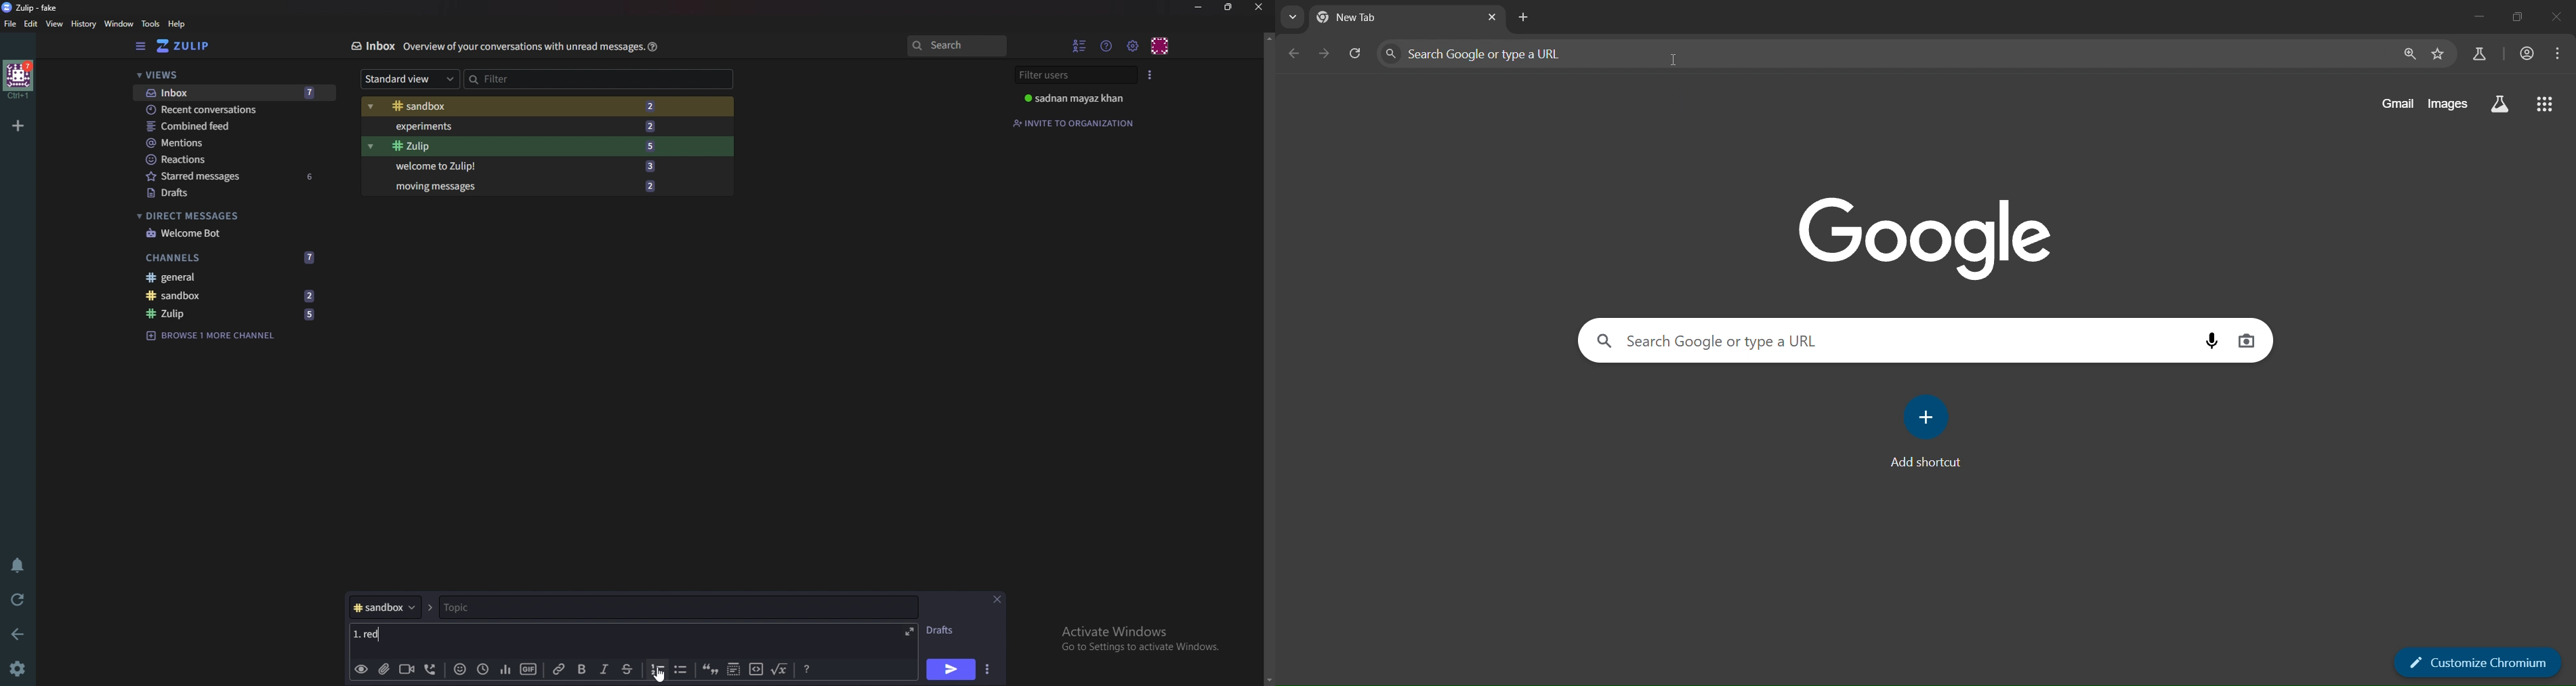 Image resolution: width=2576 pixels, height=700 pixels. What do you see at coordinates (229, 193) in the screenshot?
I see `Drafts` at bounding box center [229, 193].